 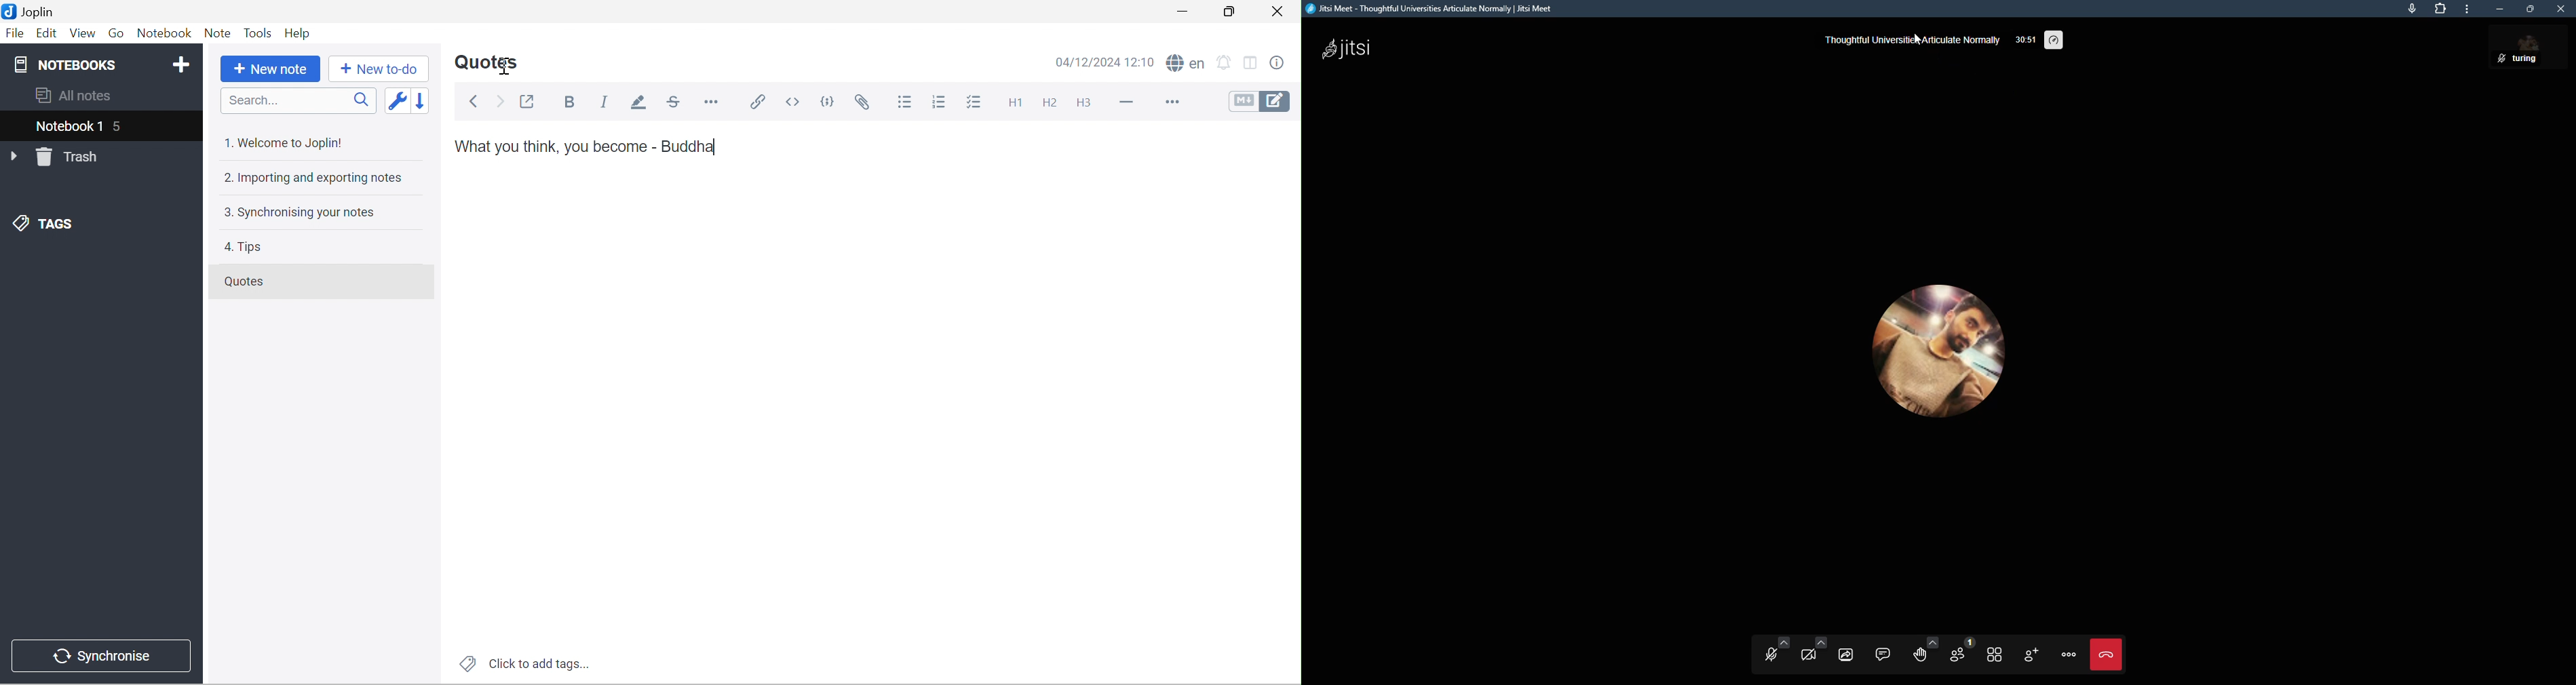 What do you see at coordinates (244, 247) in the screenshot?
I see `4. Tips` at bounding box center [244, 247].